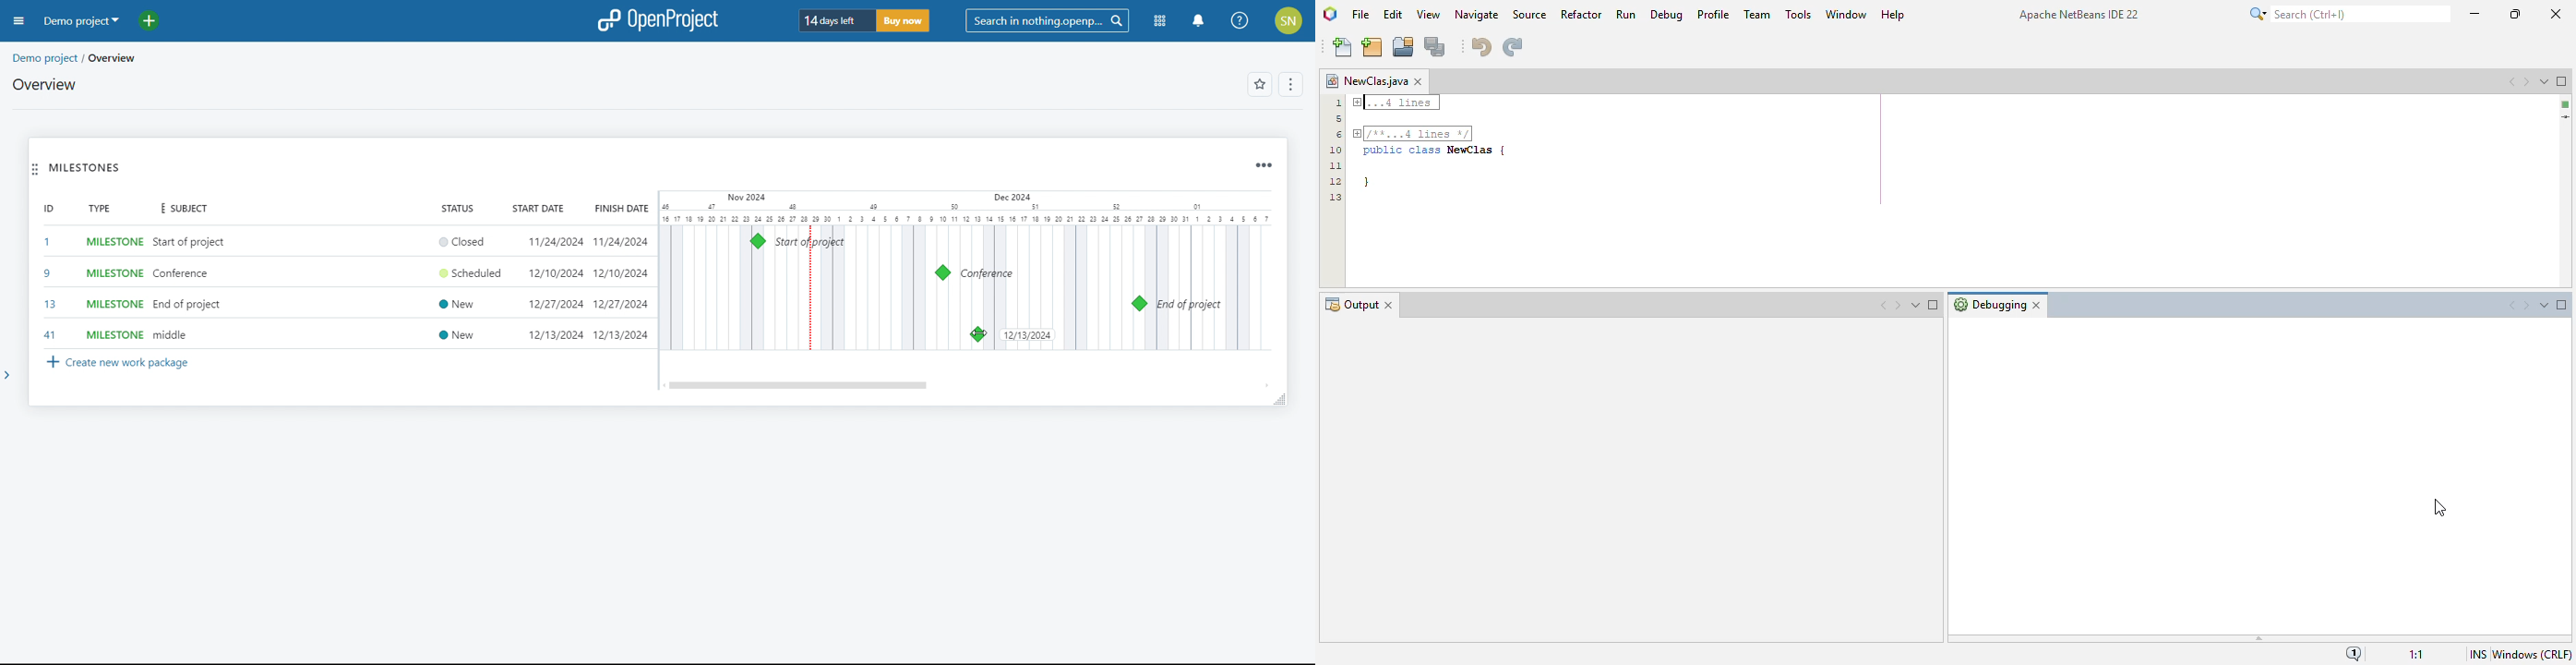 This screenshot has height=672, width=2576. I want to click on create new work package, so click(119, 363).